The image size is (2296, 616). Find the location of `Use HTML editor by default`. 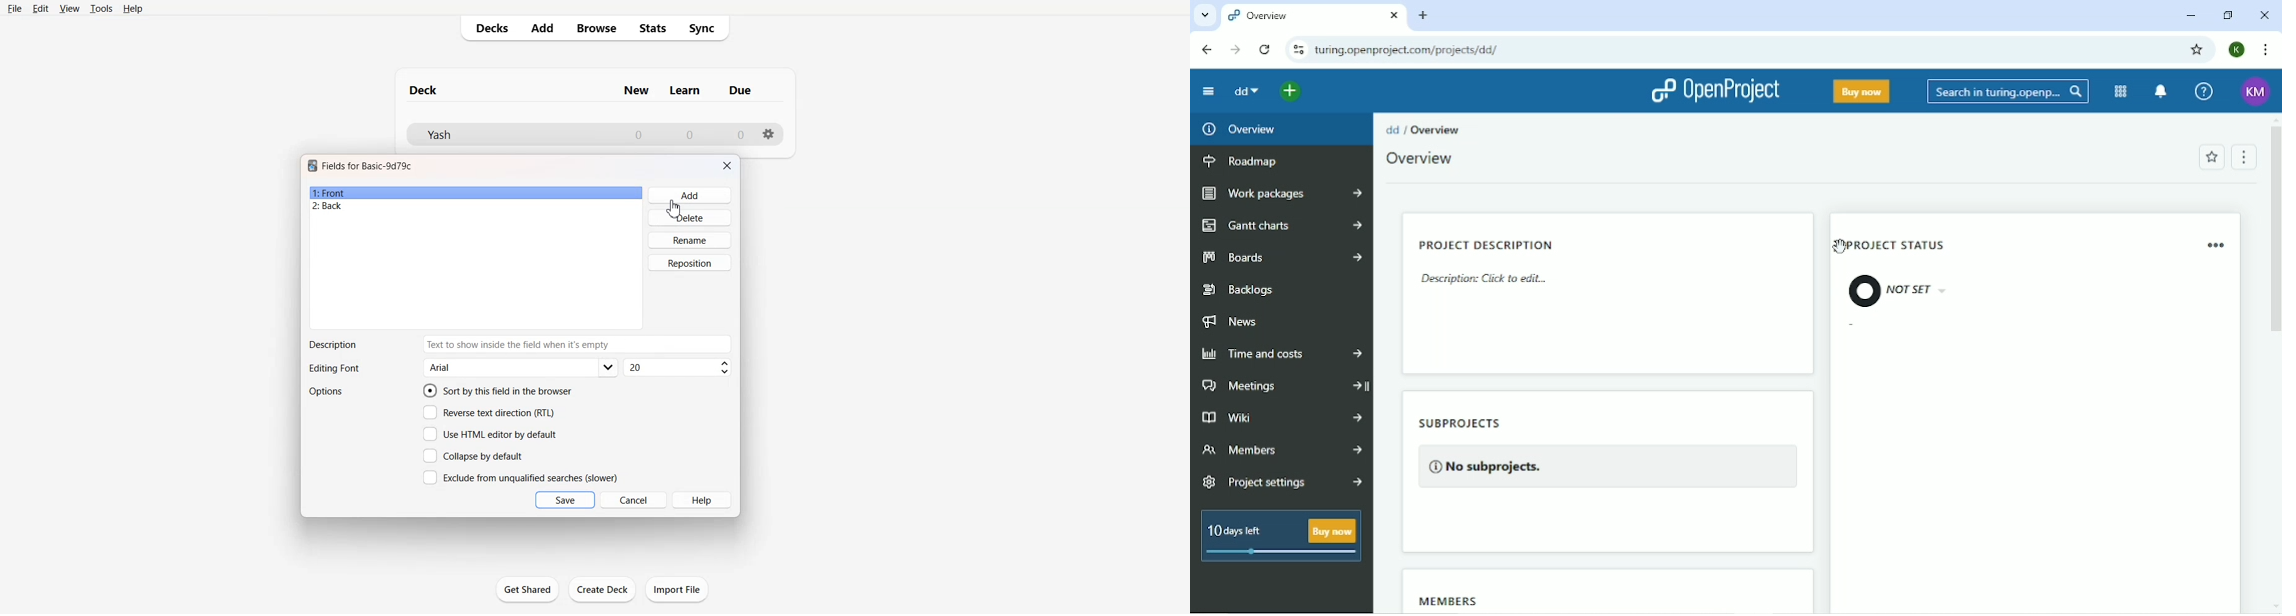

Use HTML editor by default is located at coordinates (490, 434).